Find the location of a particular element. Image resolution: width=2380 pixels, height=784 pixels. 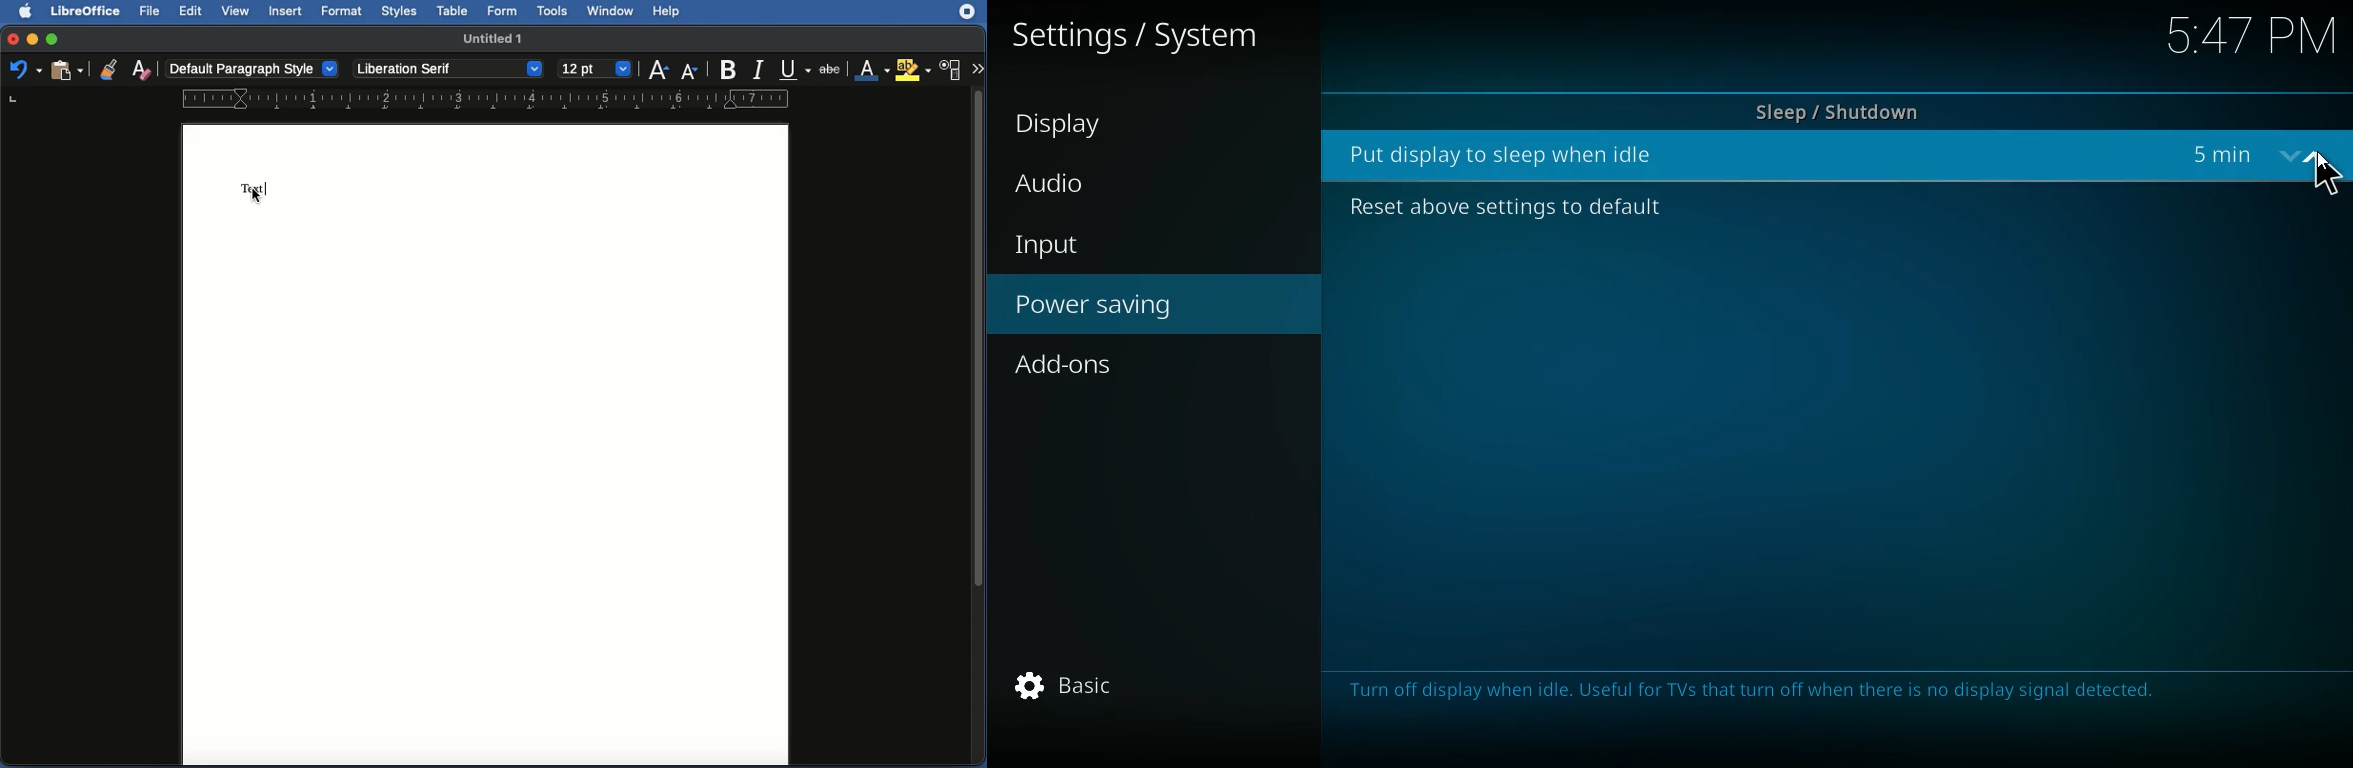

Insert is located at coordinates (287, 11).